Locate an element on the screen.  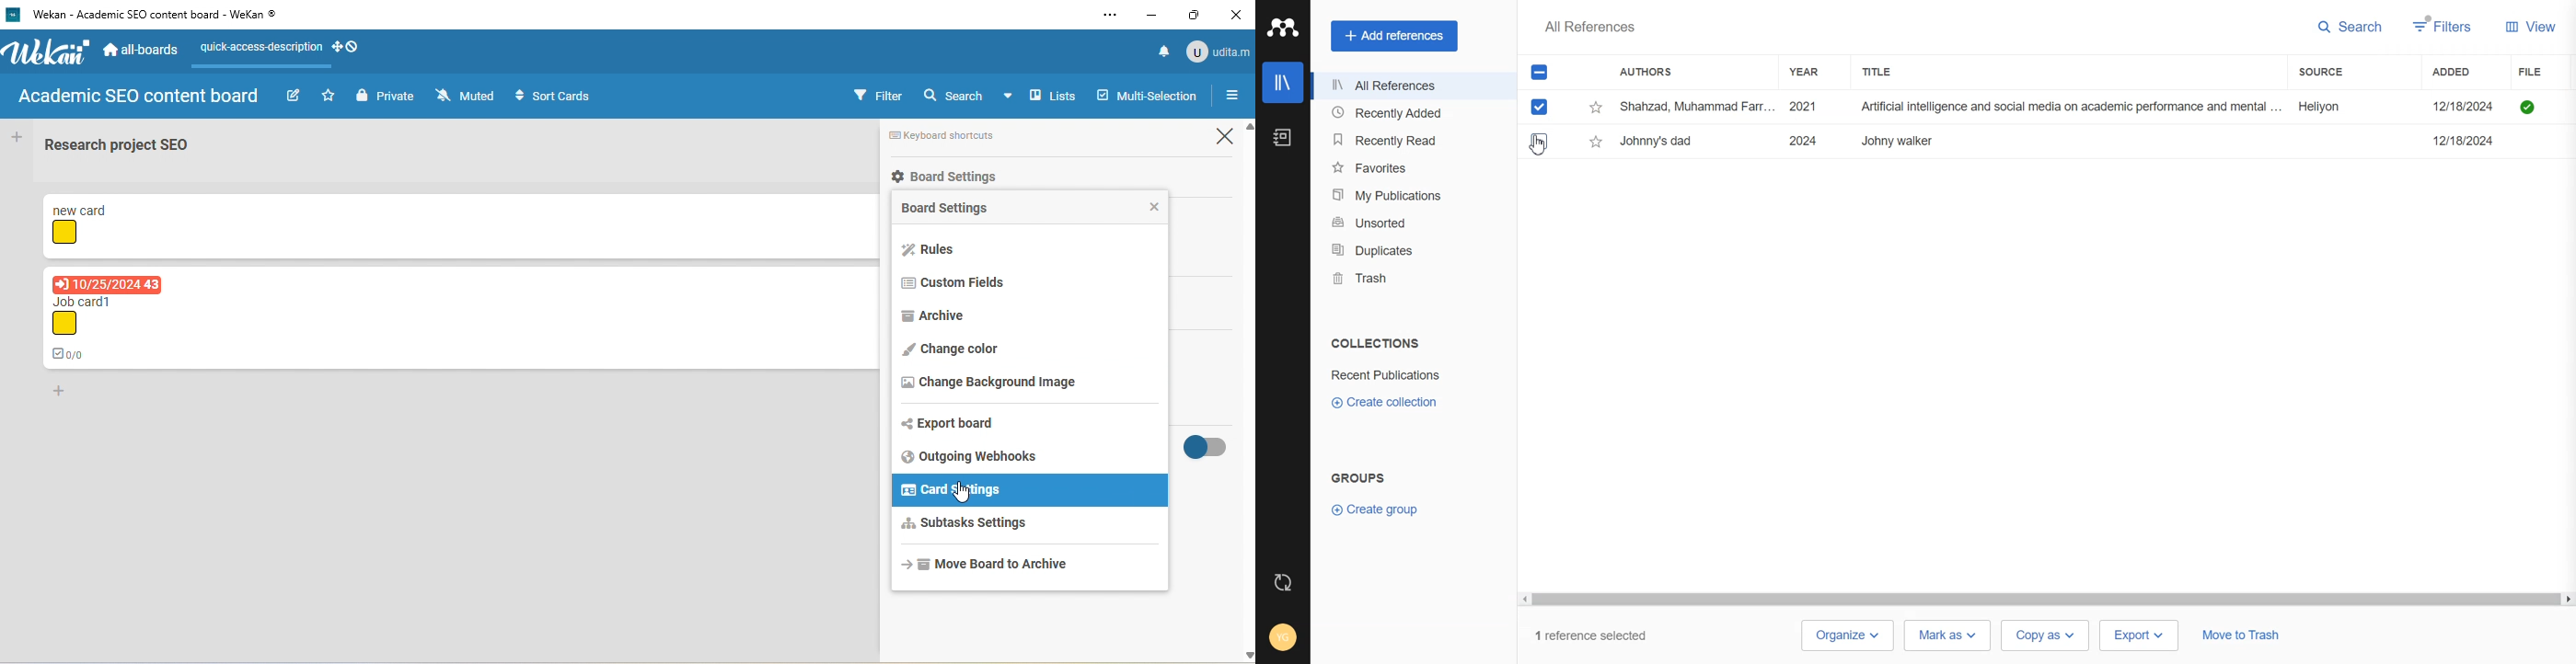
scroll left is located at coordinates (1524, 599).